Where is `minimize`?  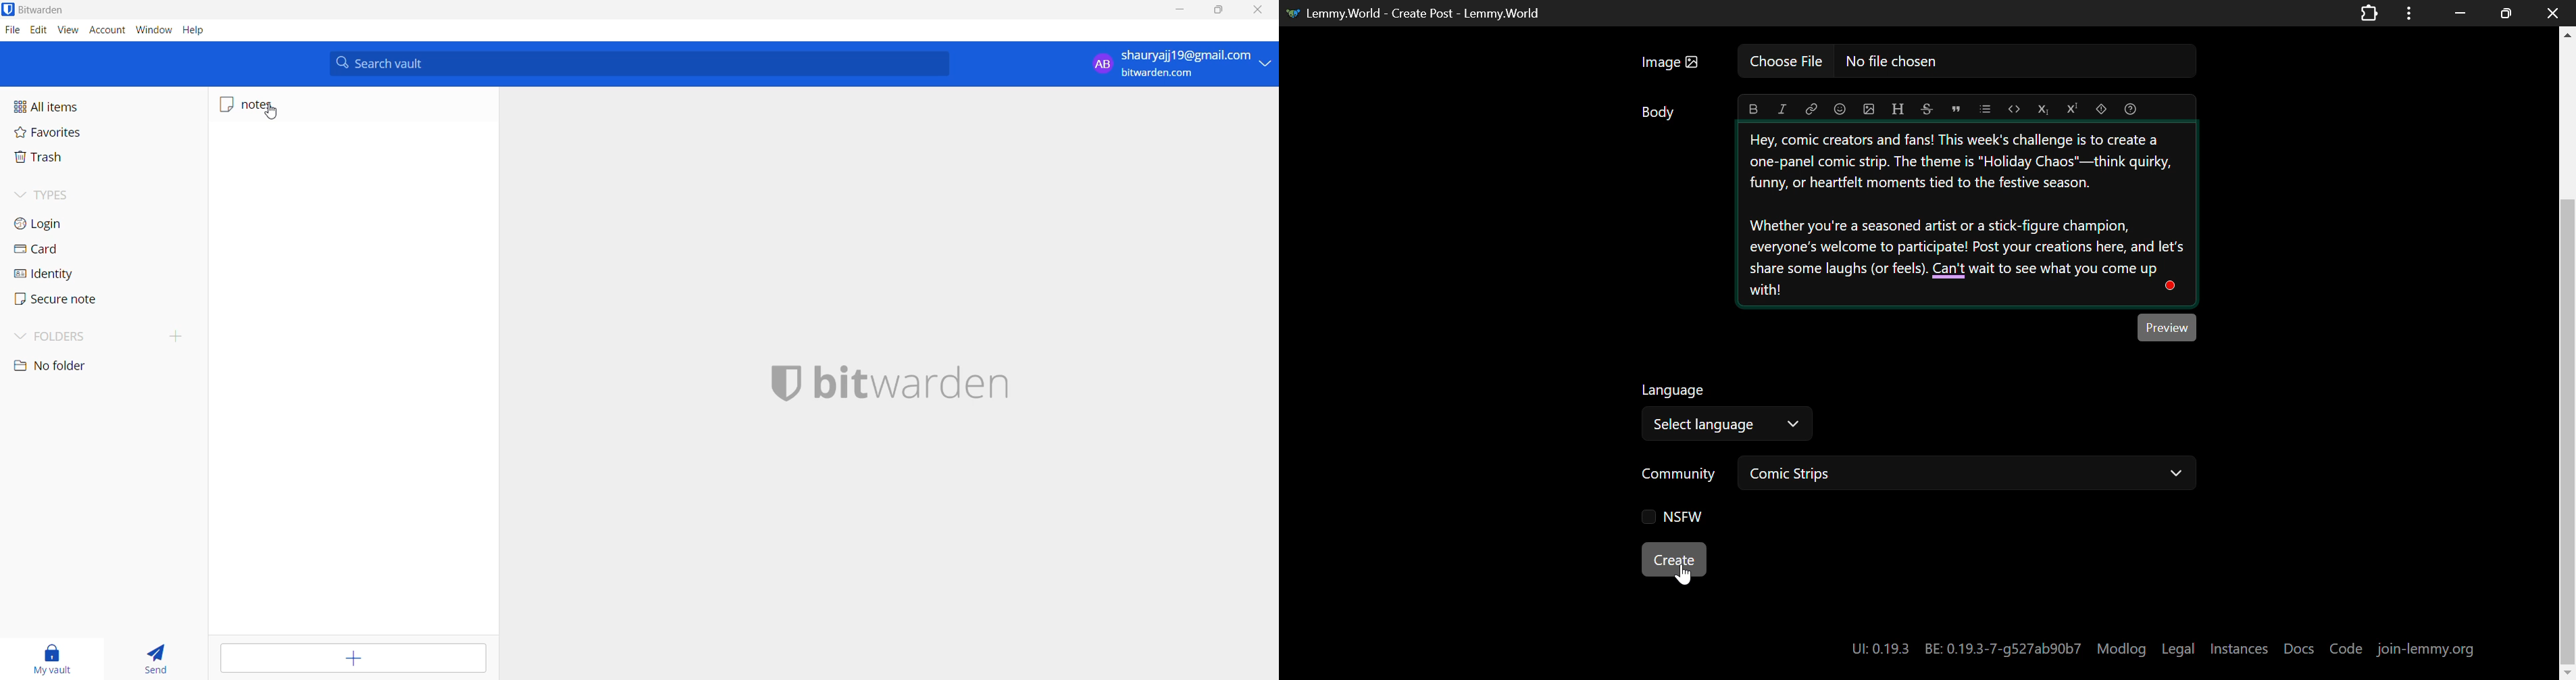 minimize is located at coordinates (1177, 11).